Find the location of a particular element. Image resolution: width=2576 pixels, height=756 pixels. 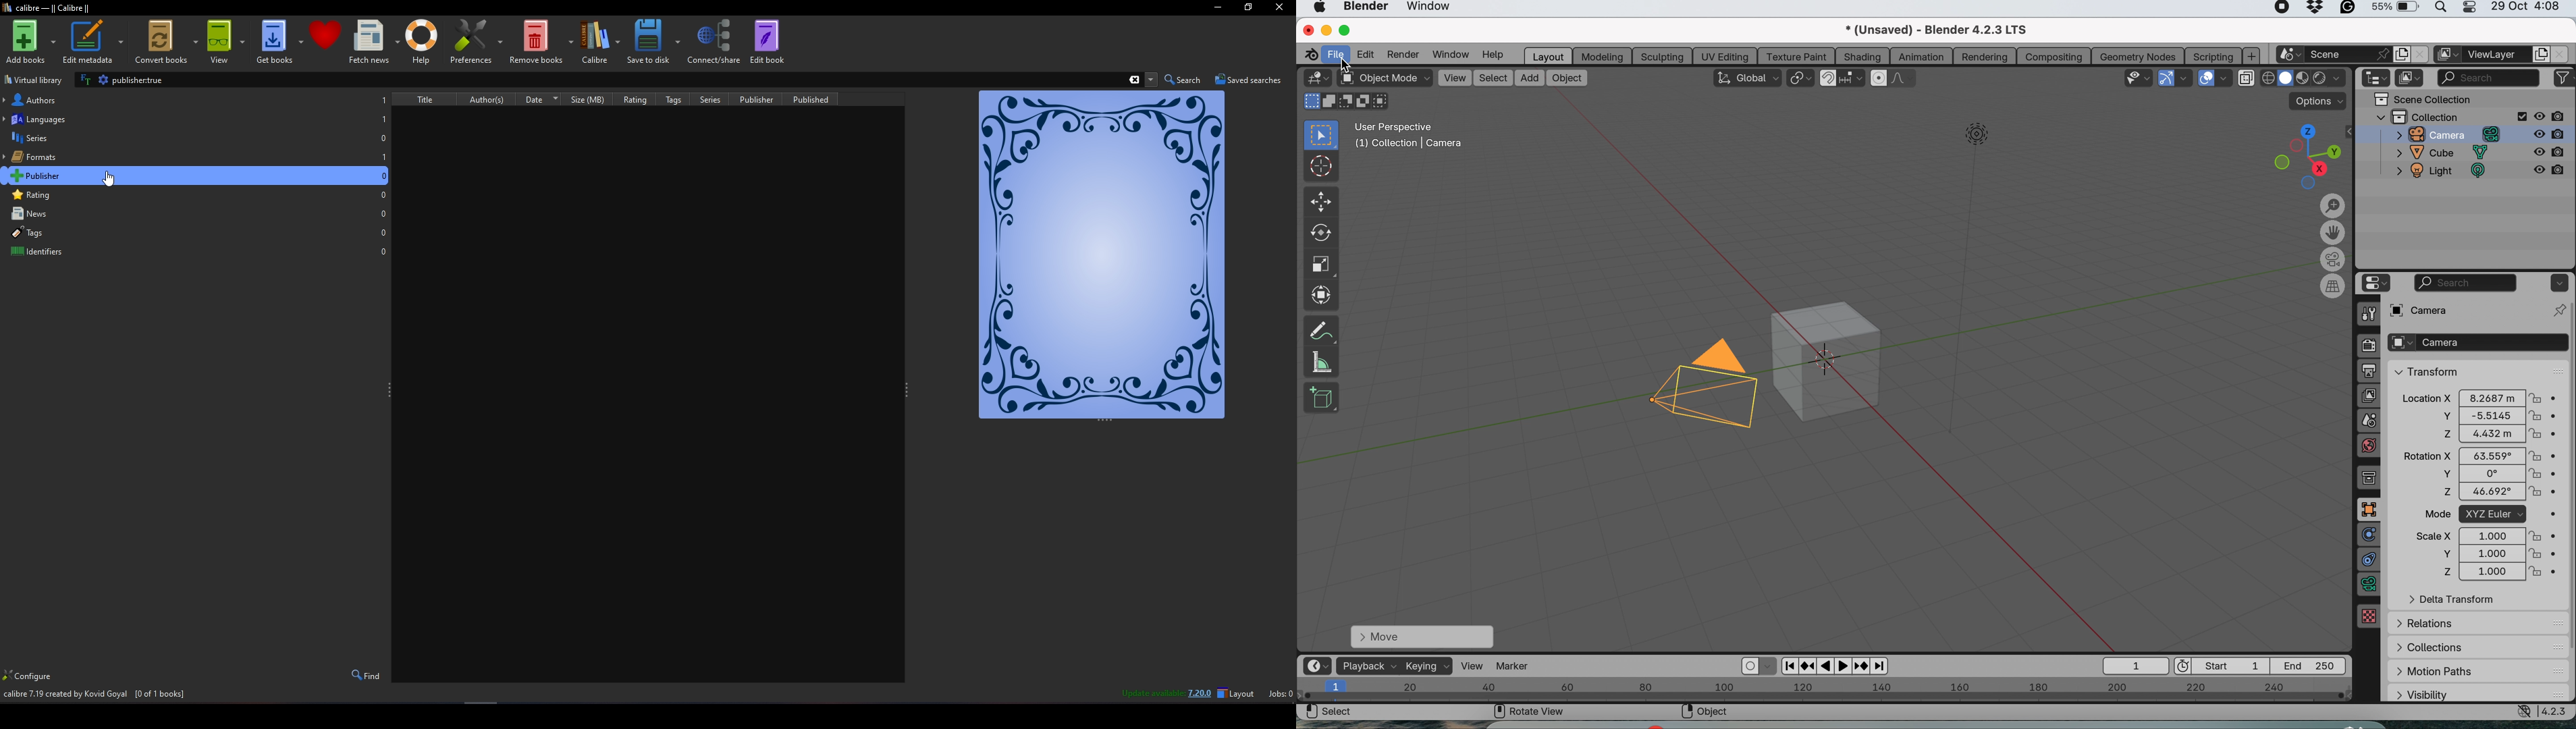

marker is located at coordinates (1513, 665).